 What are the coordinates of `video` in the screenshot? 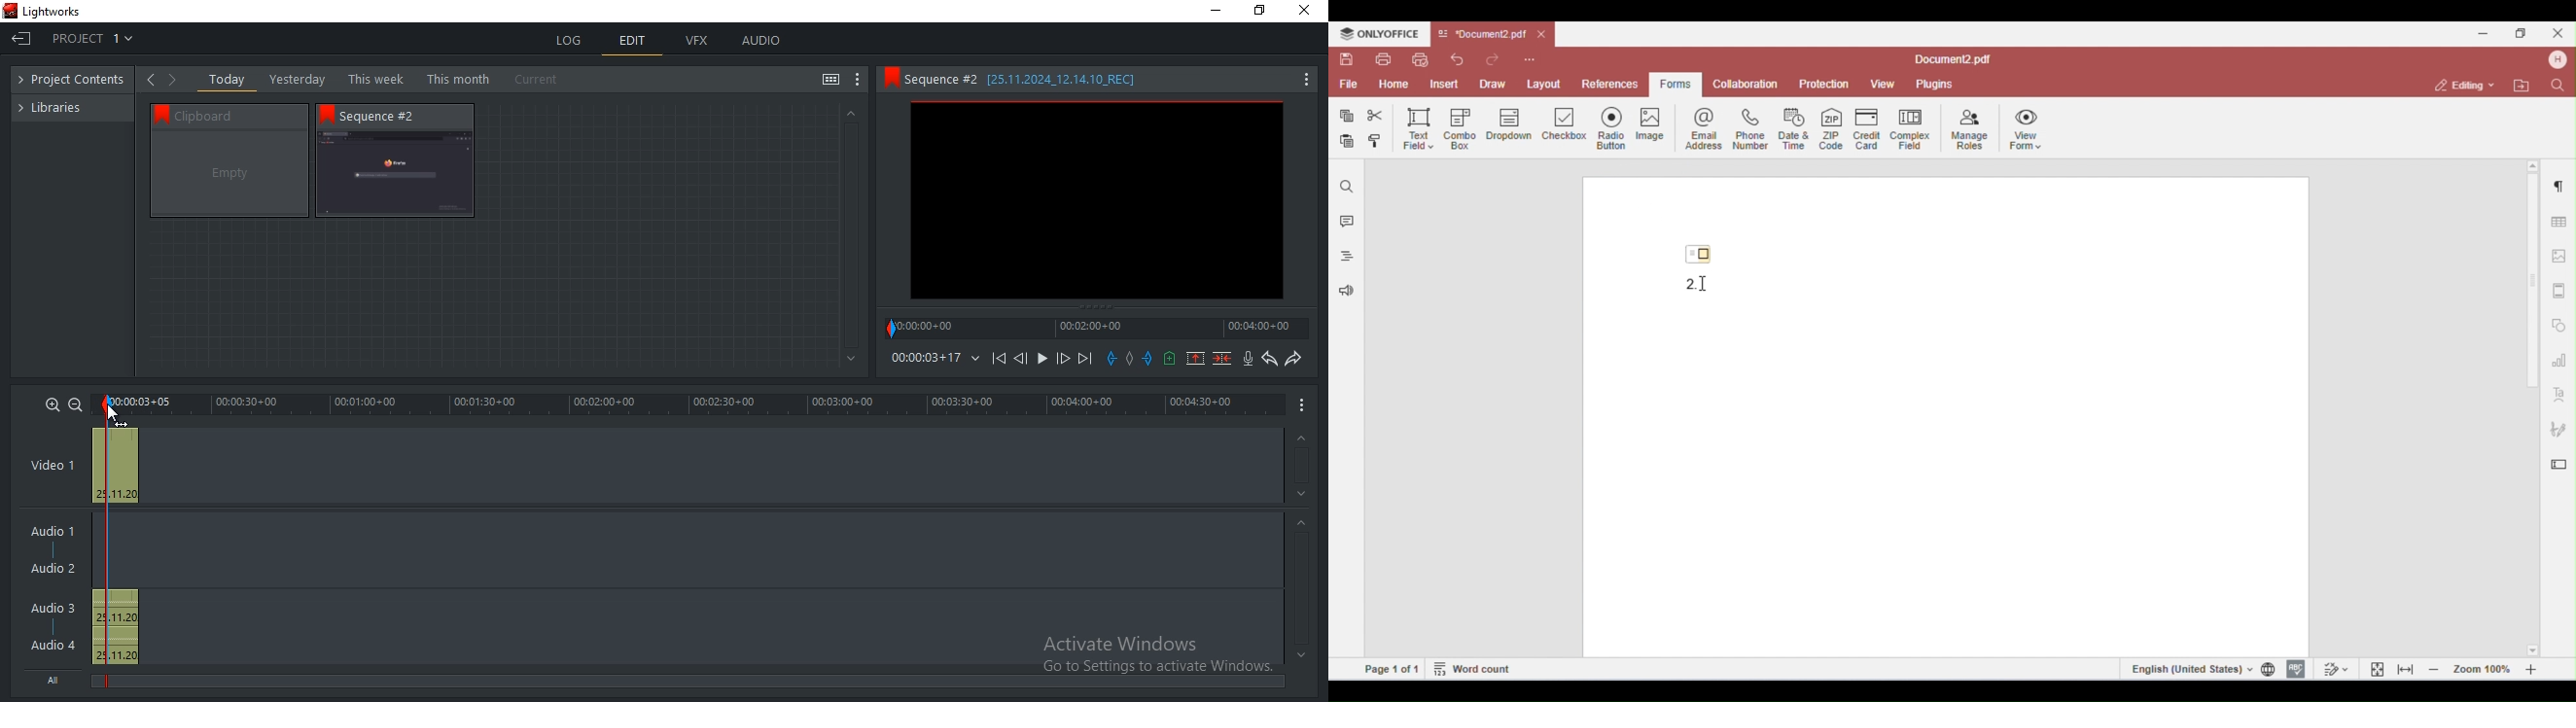 It's located at (116, 463).